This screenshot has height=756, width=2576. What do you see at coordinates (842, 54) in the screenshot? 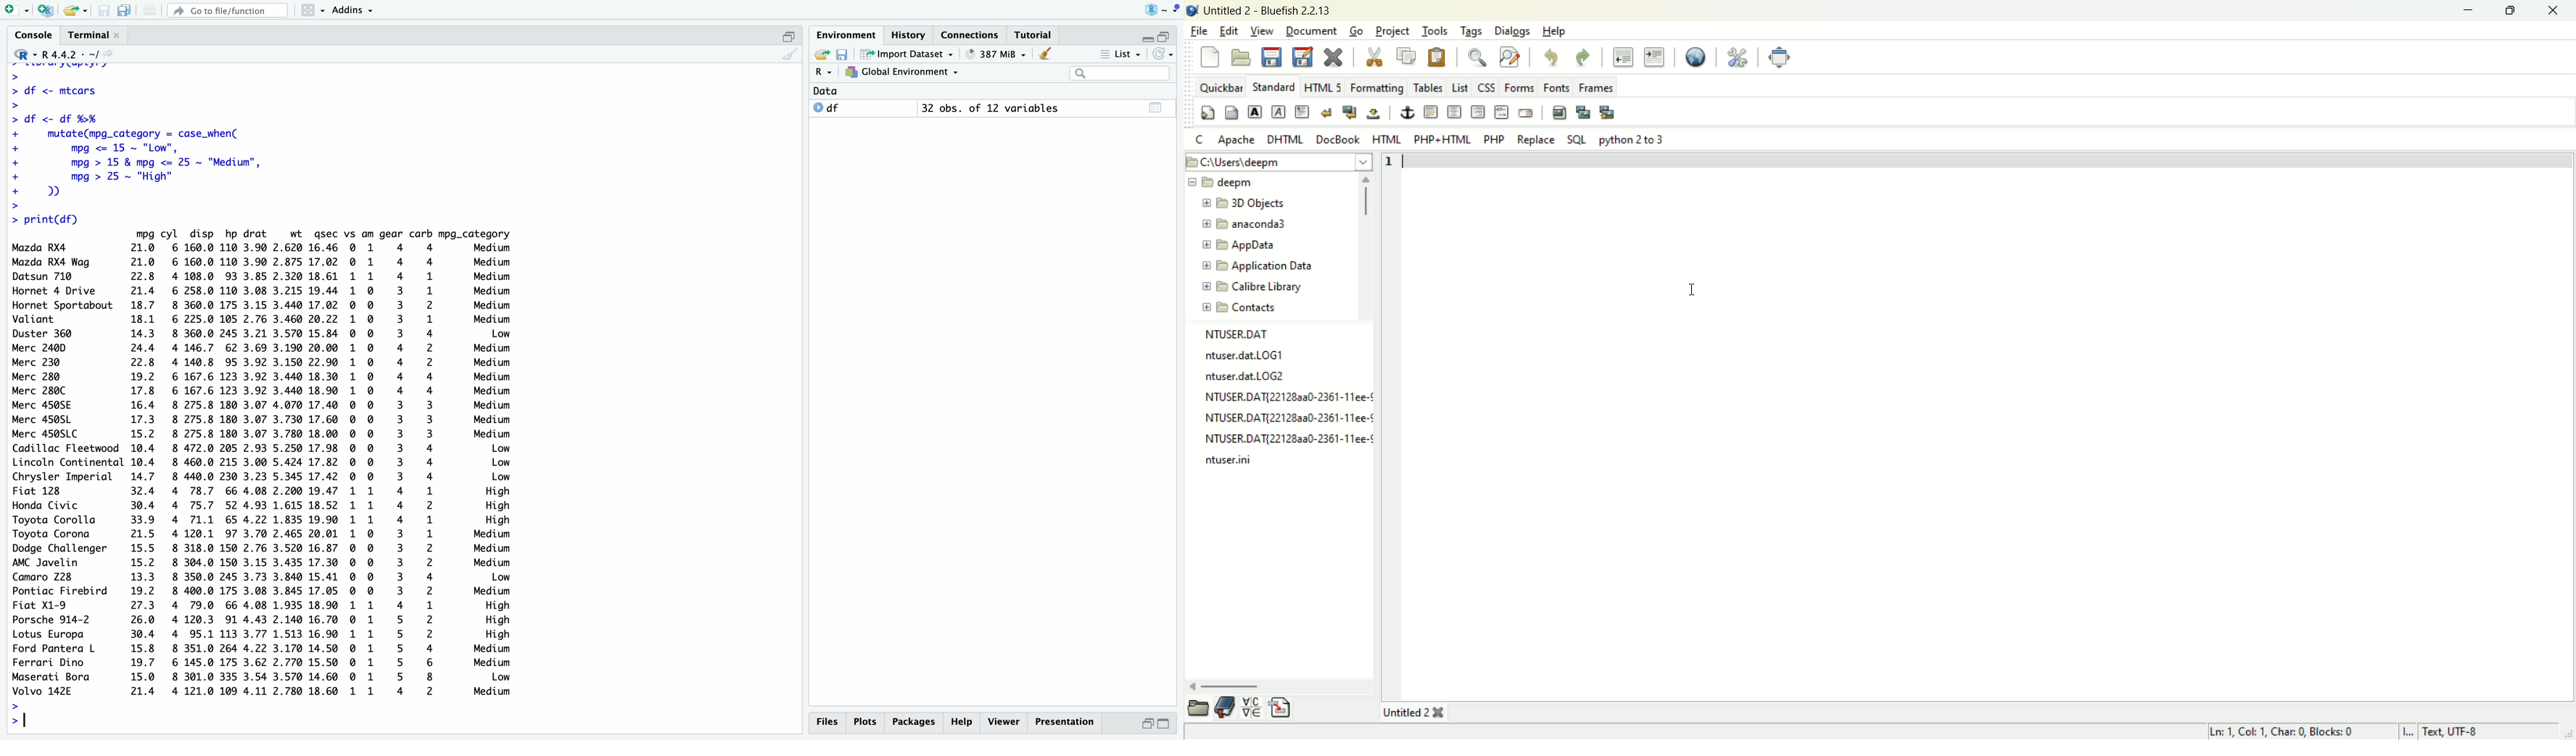
I see `save` at bounding box center [842, 54].